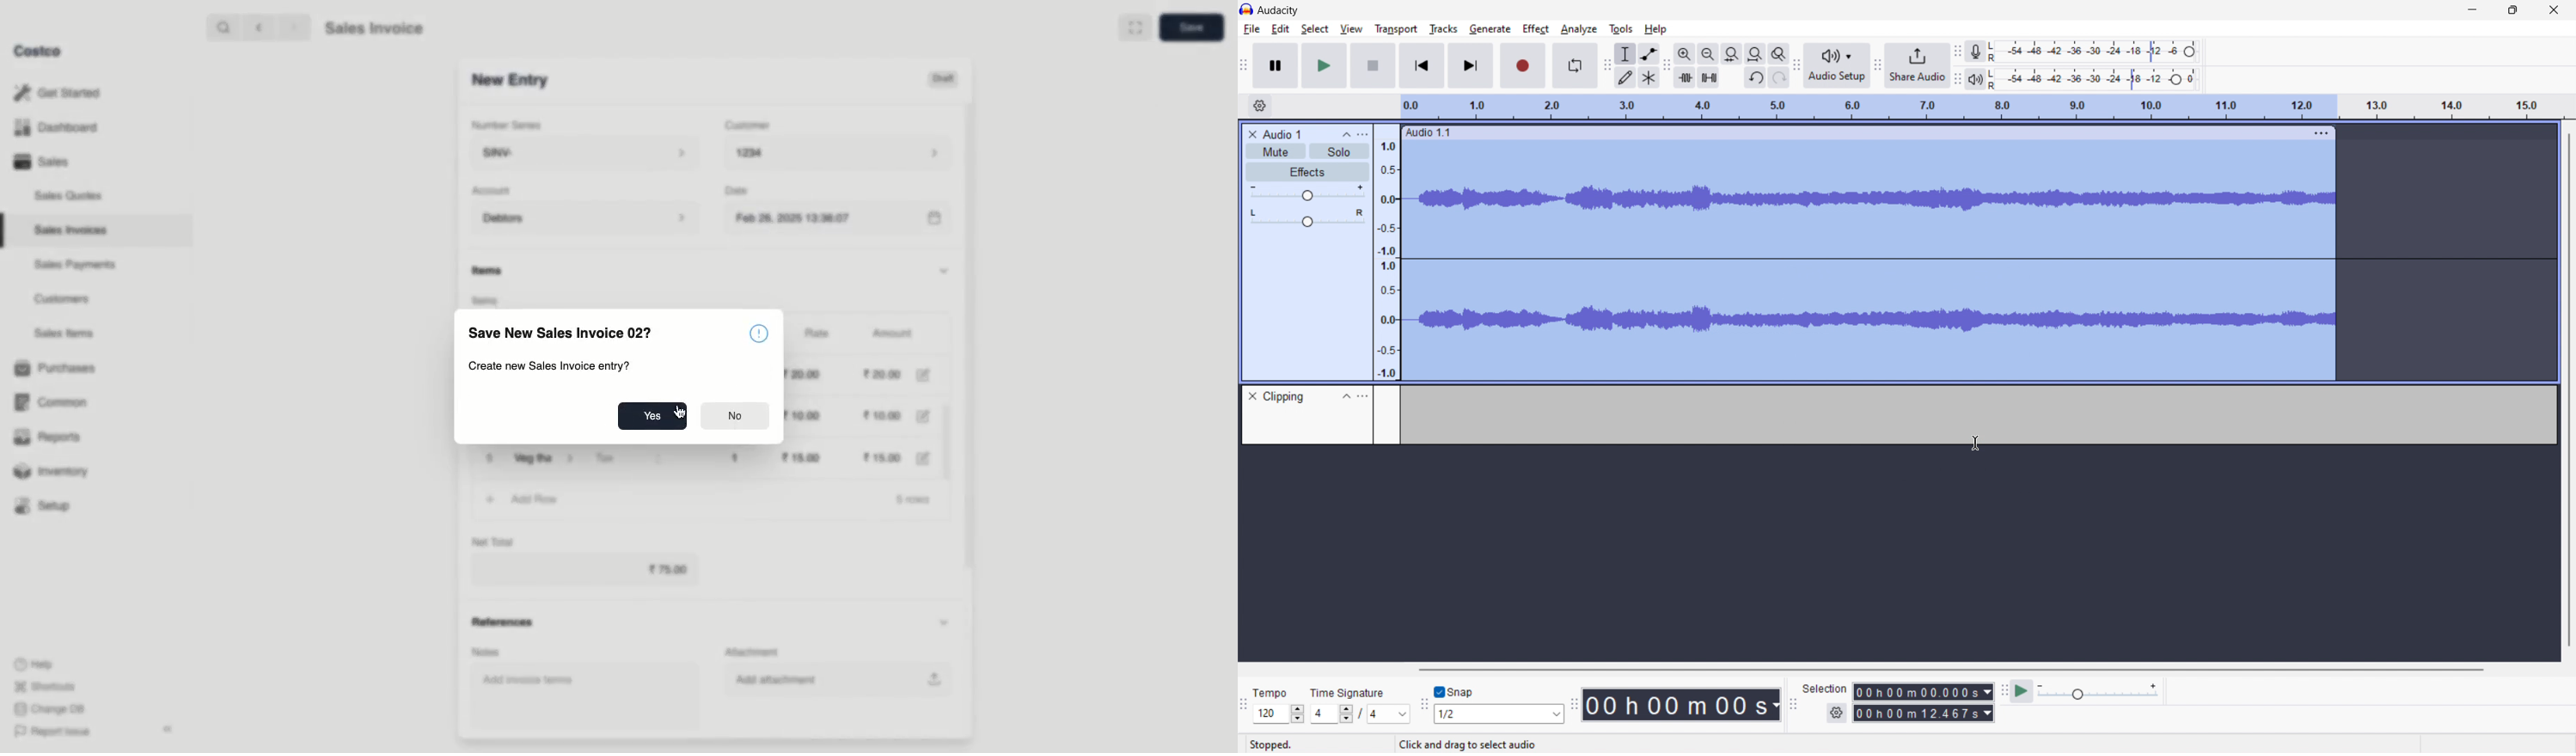 This screenshot has width=2576, height=756. Describe the element at coordinates (2470, 10) in the screenshot. I see `minimize` at that location.